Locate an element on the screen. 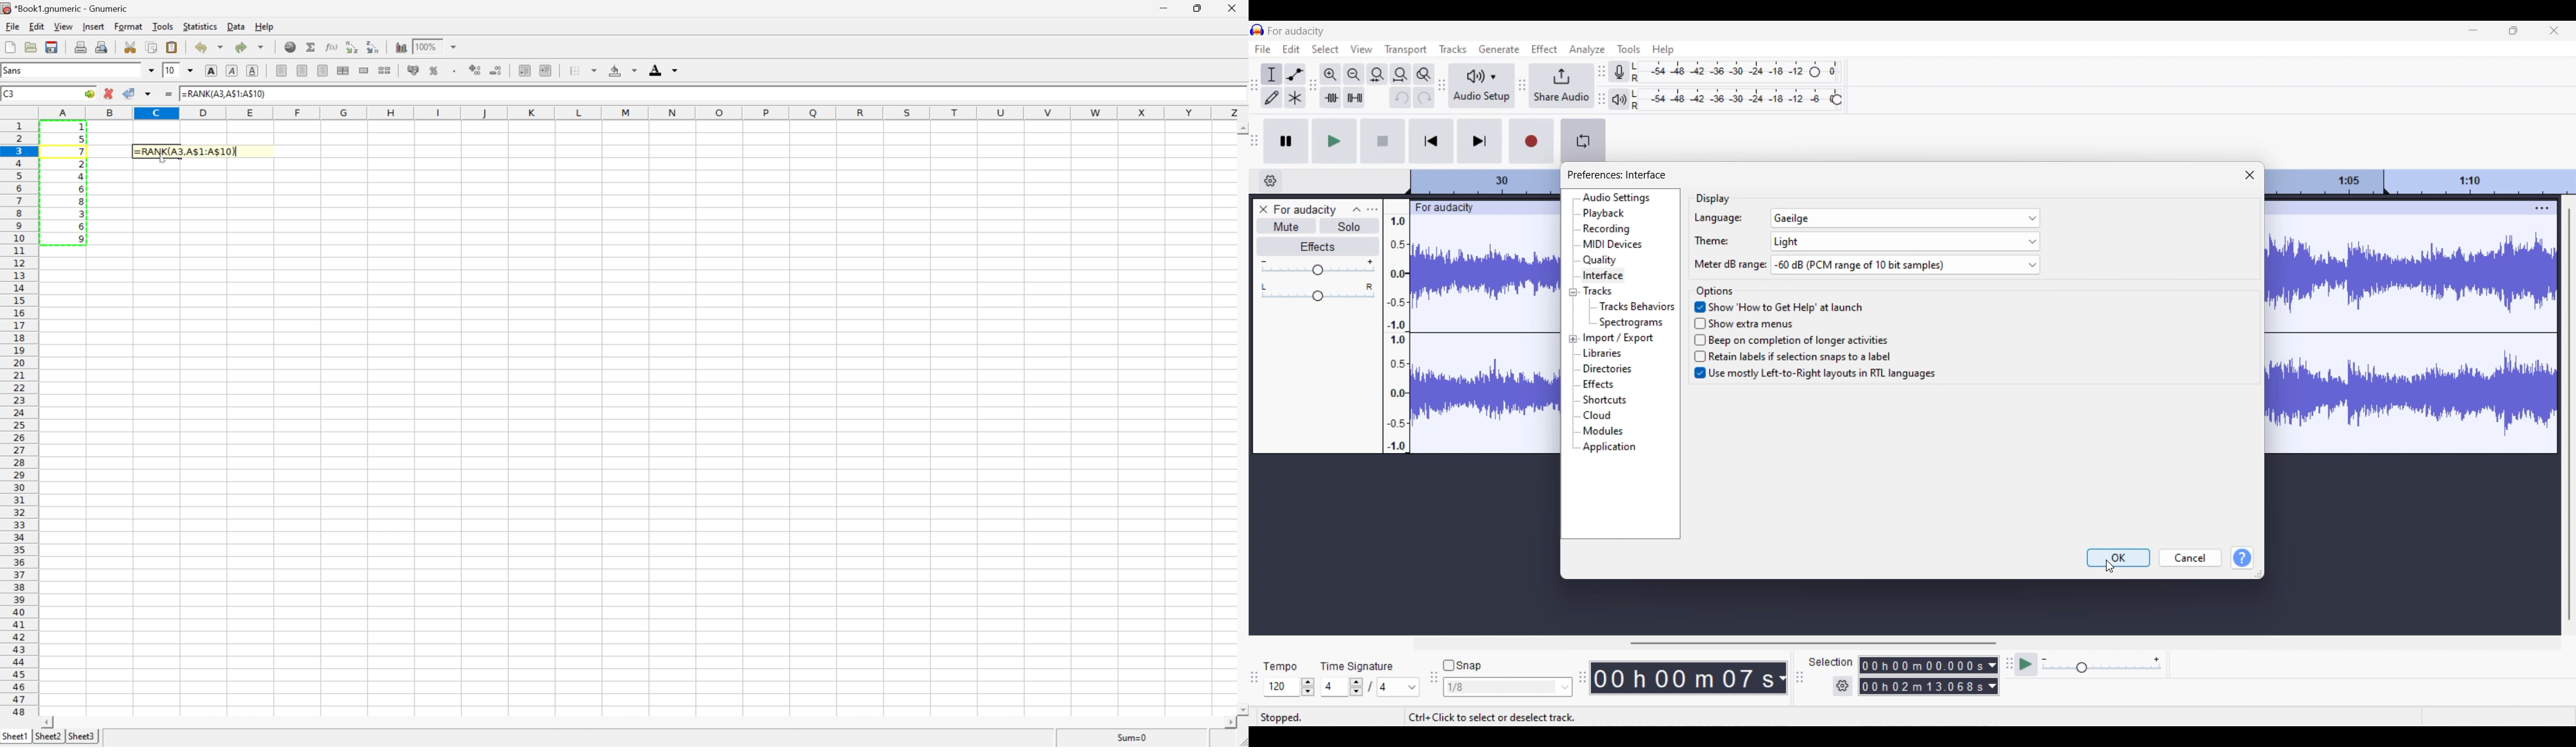 This screenshot has height=756, width=2576. Cancel is located at coordinates (2191, 558).